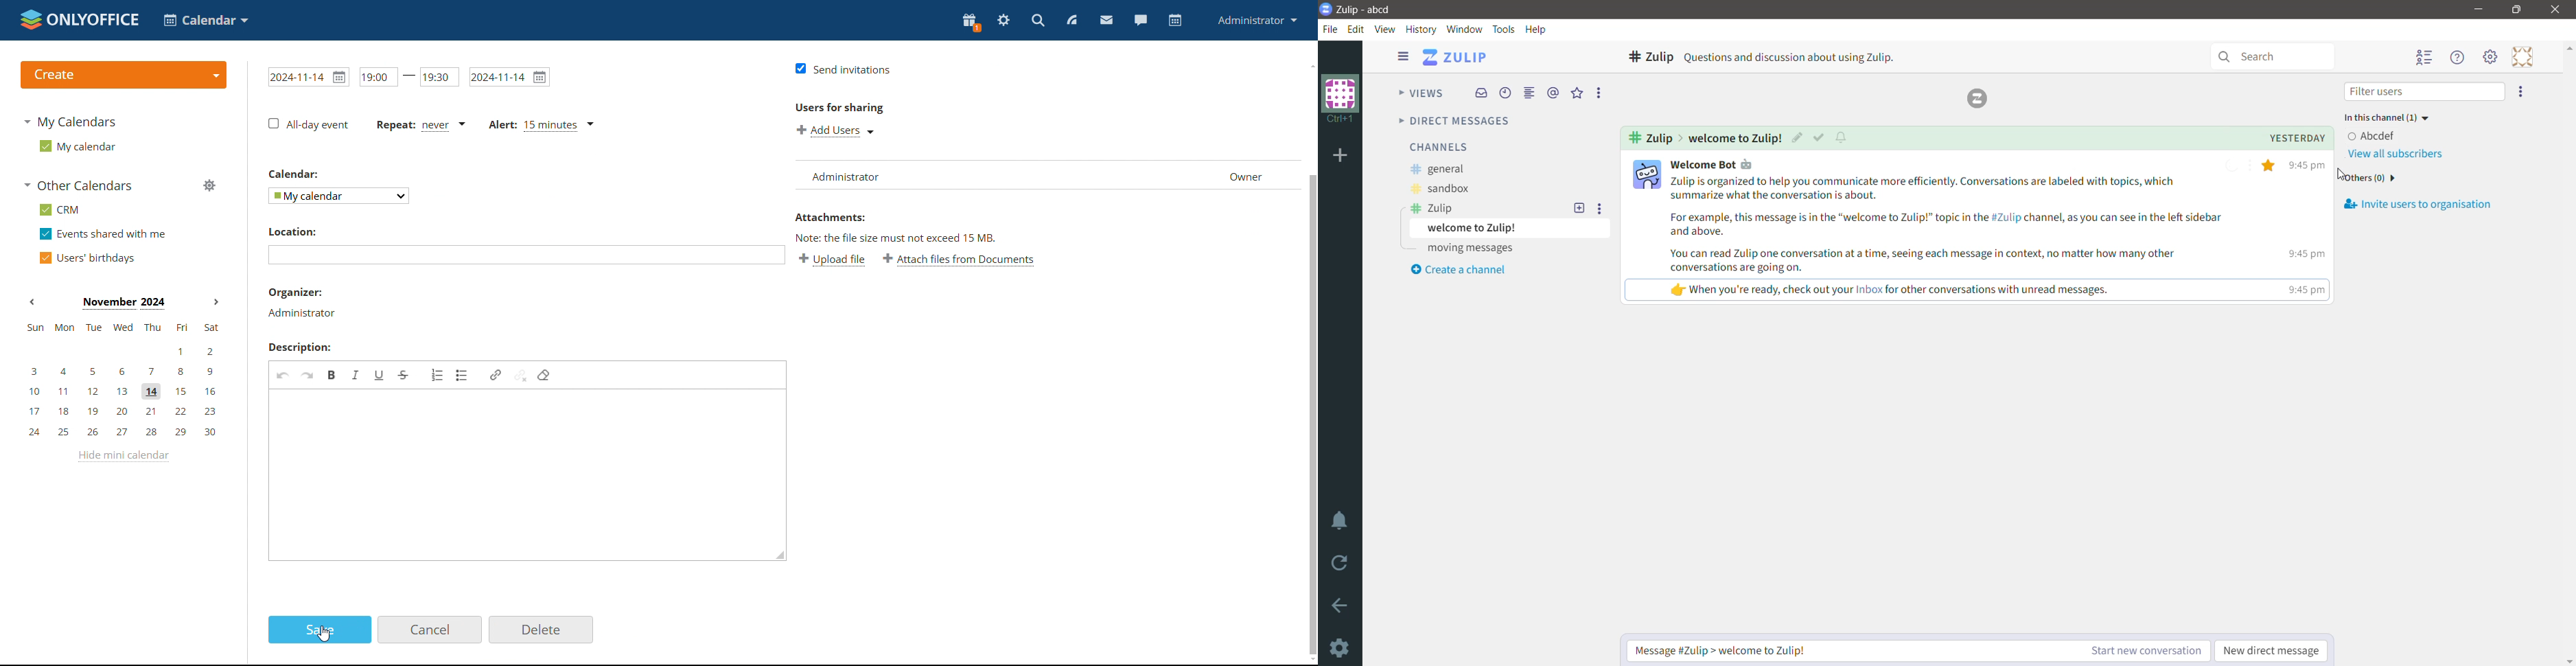  I want to click on Combined feed, so click(1529, 93).